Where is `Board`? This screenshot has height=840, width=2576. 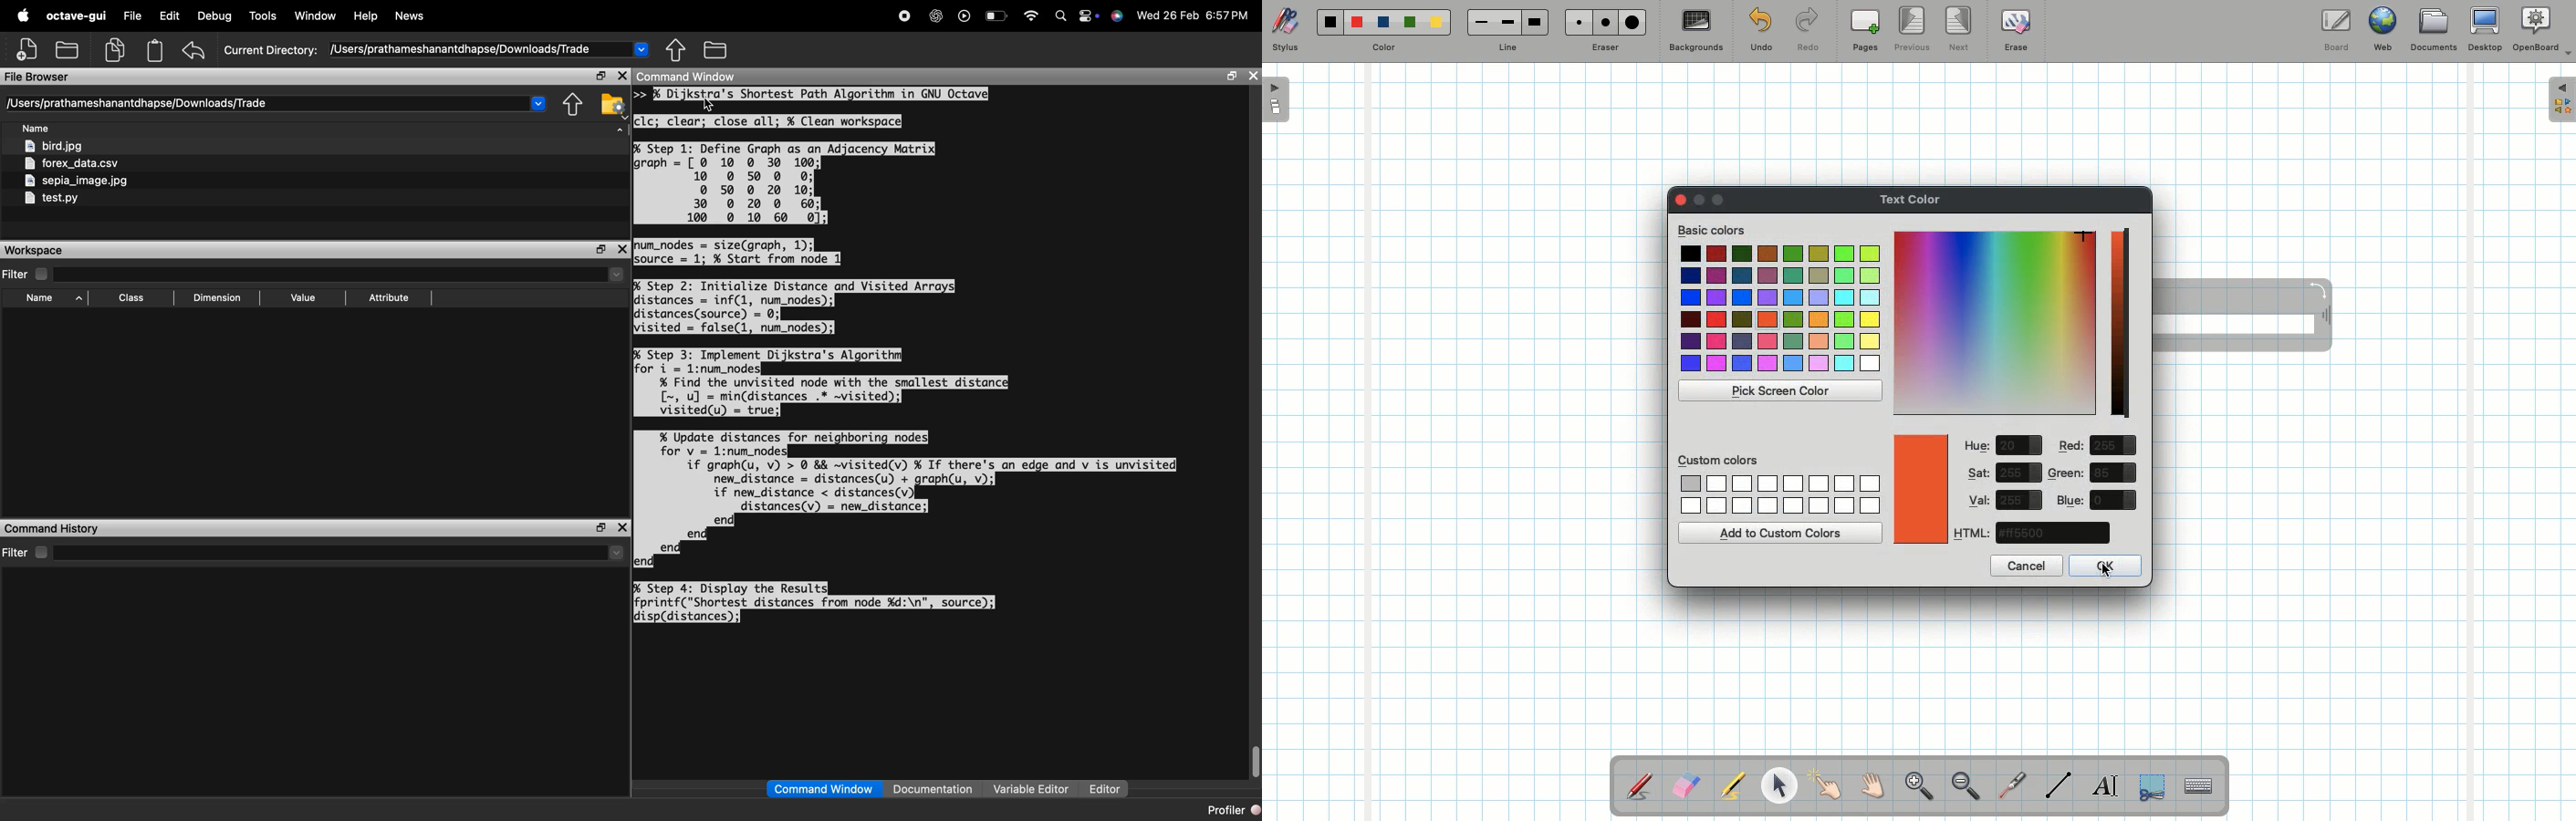 Board is located at coordinates (2335, 30).